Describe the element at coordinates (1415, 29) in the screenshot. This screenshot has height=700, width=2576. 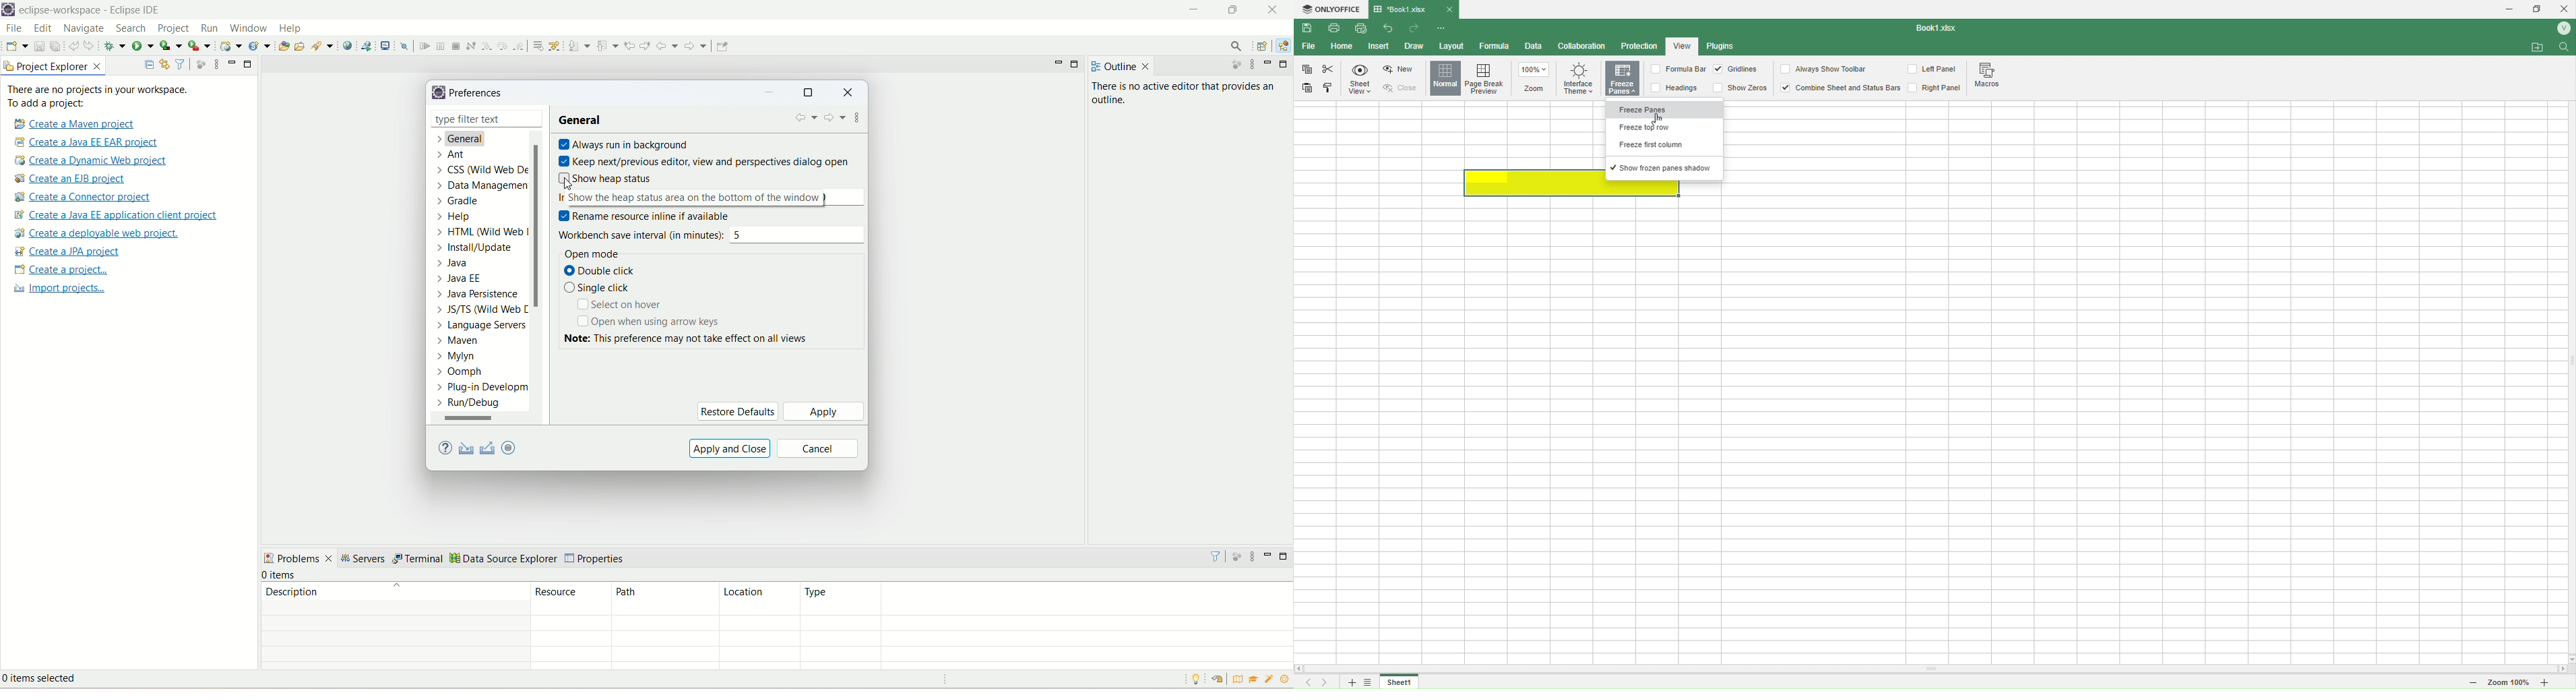
I see `Redo` at that location.